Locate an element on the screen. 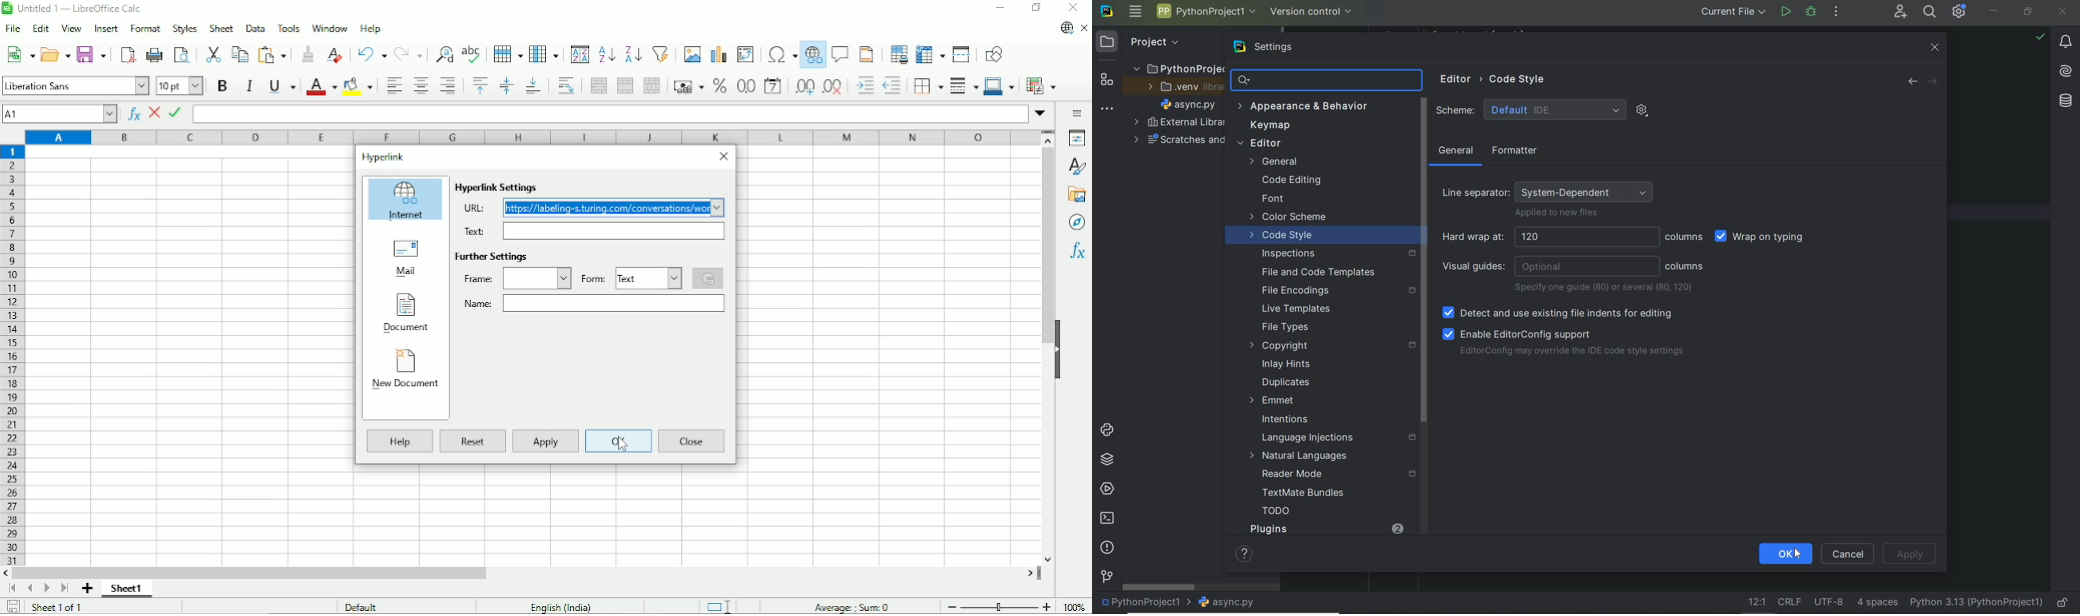 This screenshot has height=616, width=2100. Function wizard is located at coordinates (133, 114).